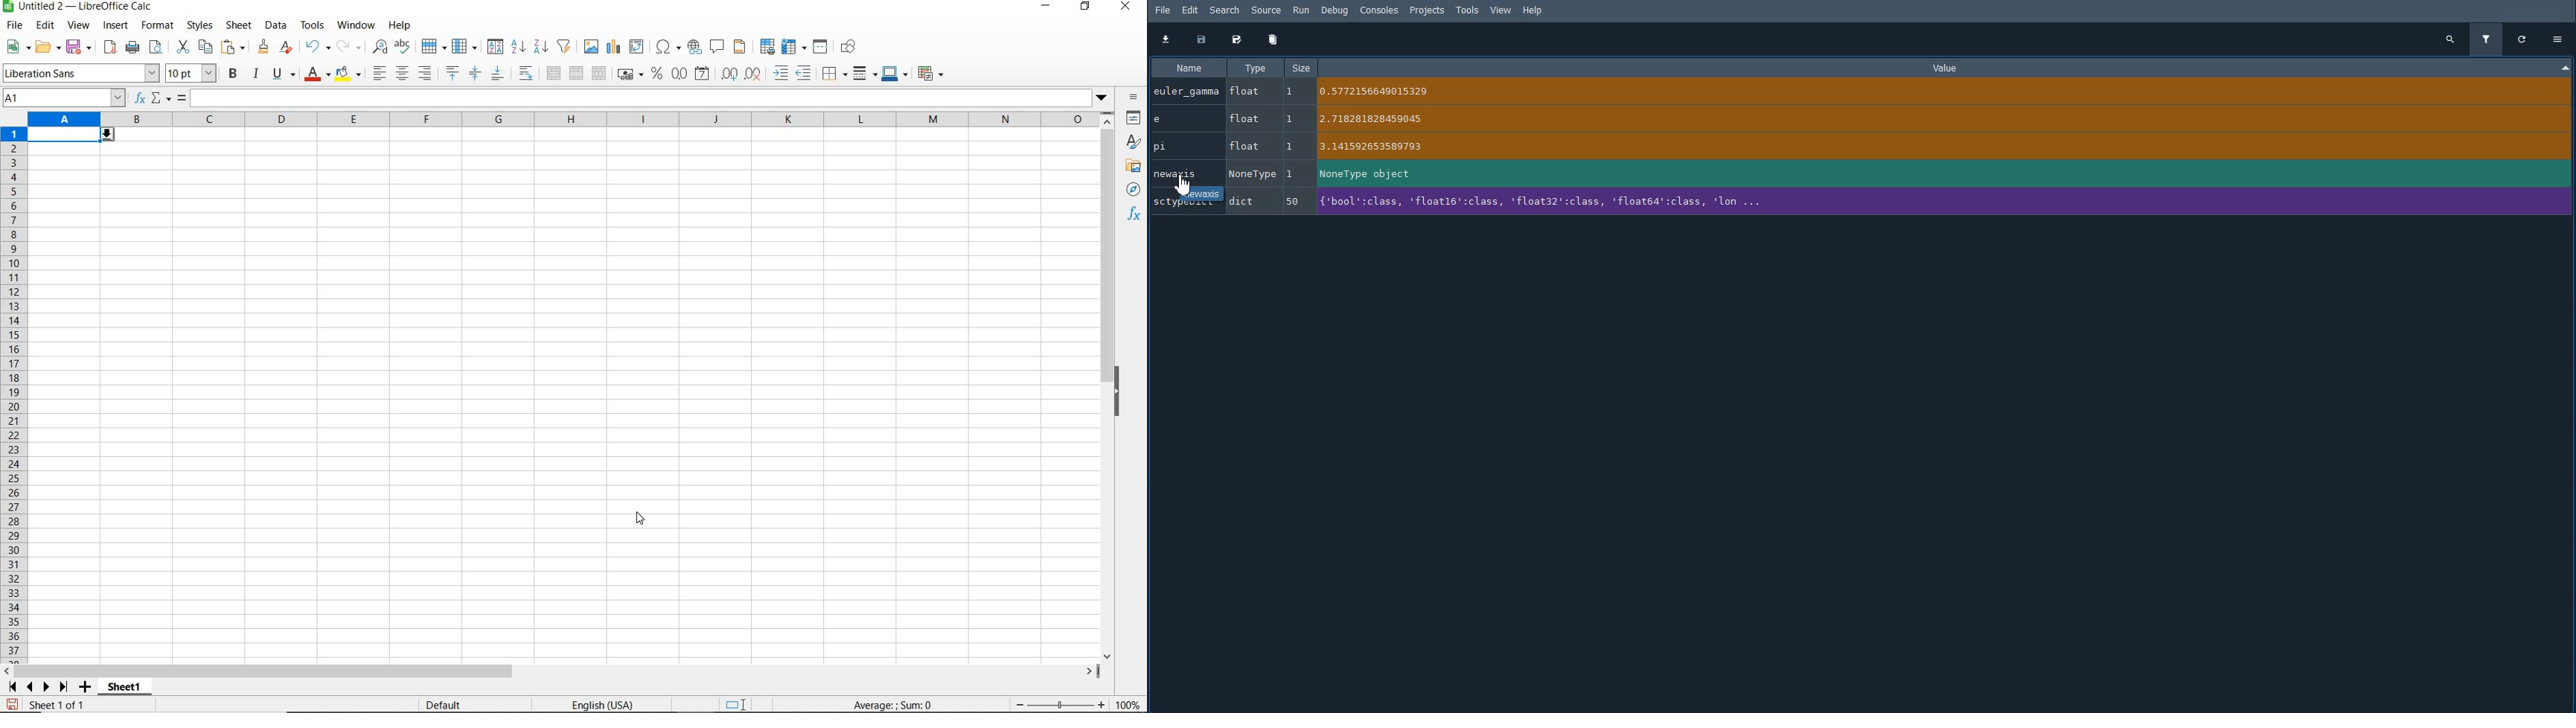 Image resolution: width=2576 pixels, height=728 pixels. What do you see at coordinates (318, 74) in the screenshot?
I see `font color` at bounding box center [318, 74].